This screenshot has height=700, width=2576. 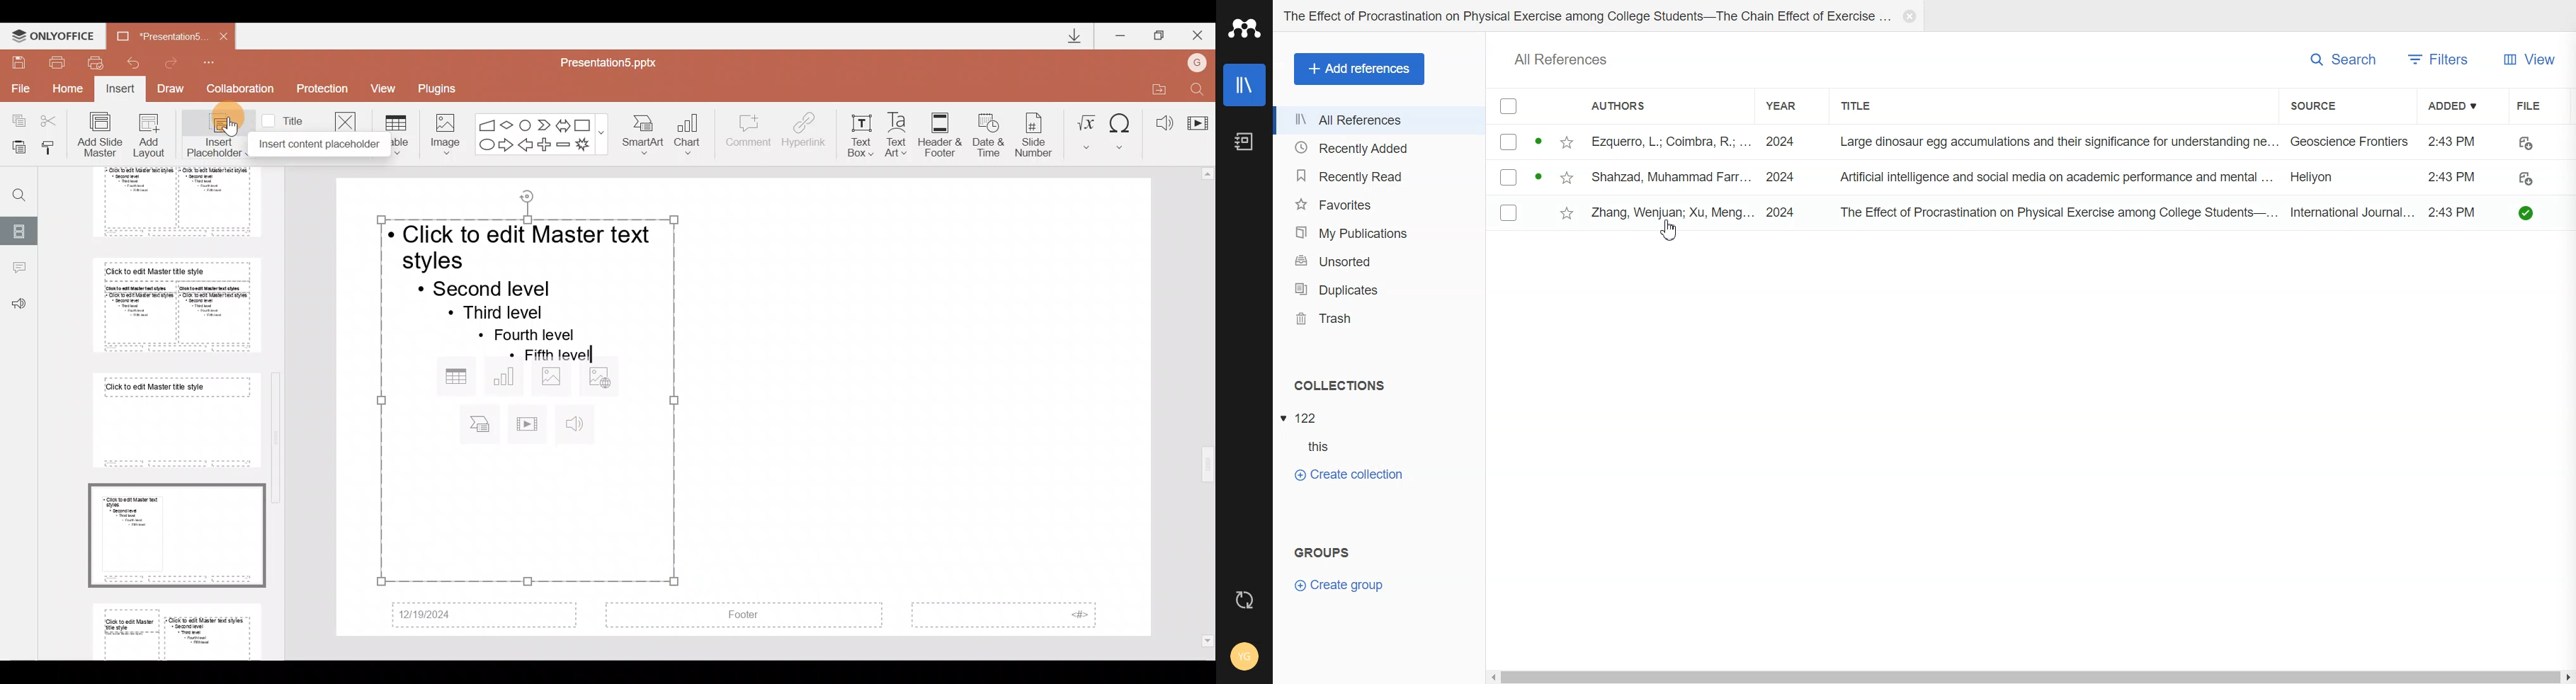 I want to click on Paste, so click(x=18, y=149).